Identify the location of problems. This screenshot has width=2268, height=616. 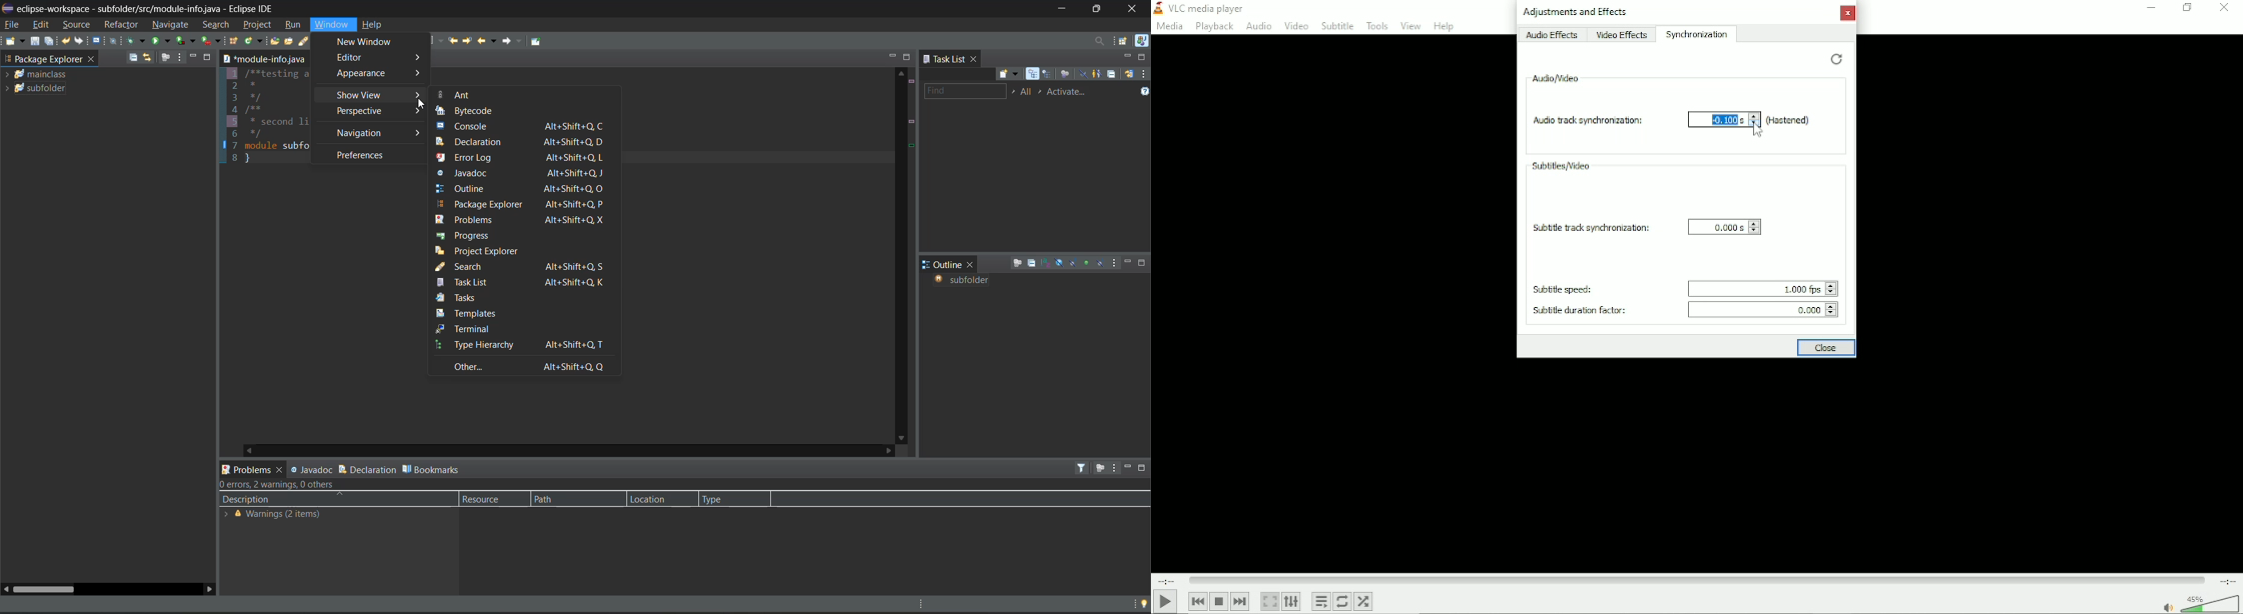
(519, 219).